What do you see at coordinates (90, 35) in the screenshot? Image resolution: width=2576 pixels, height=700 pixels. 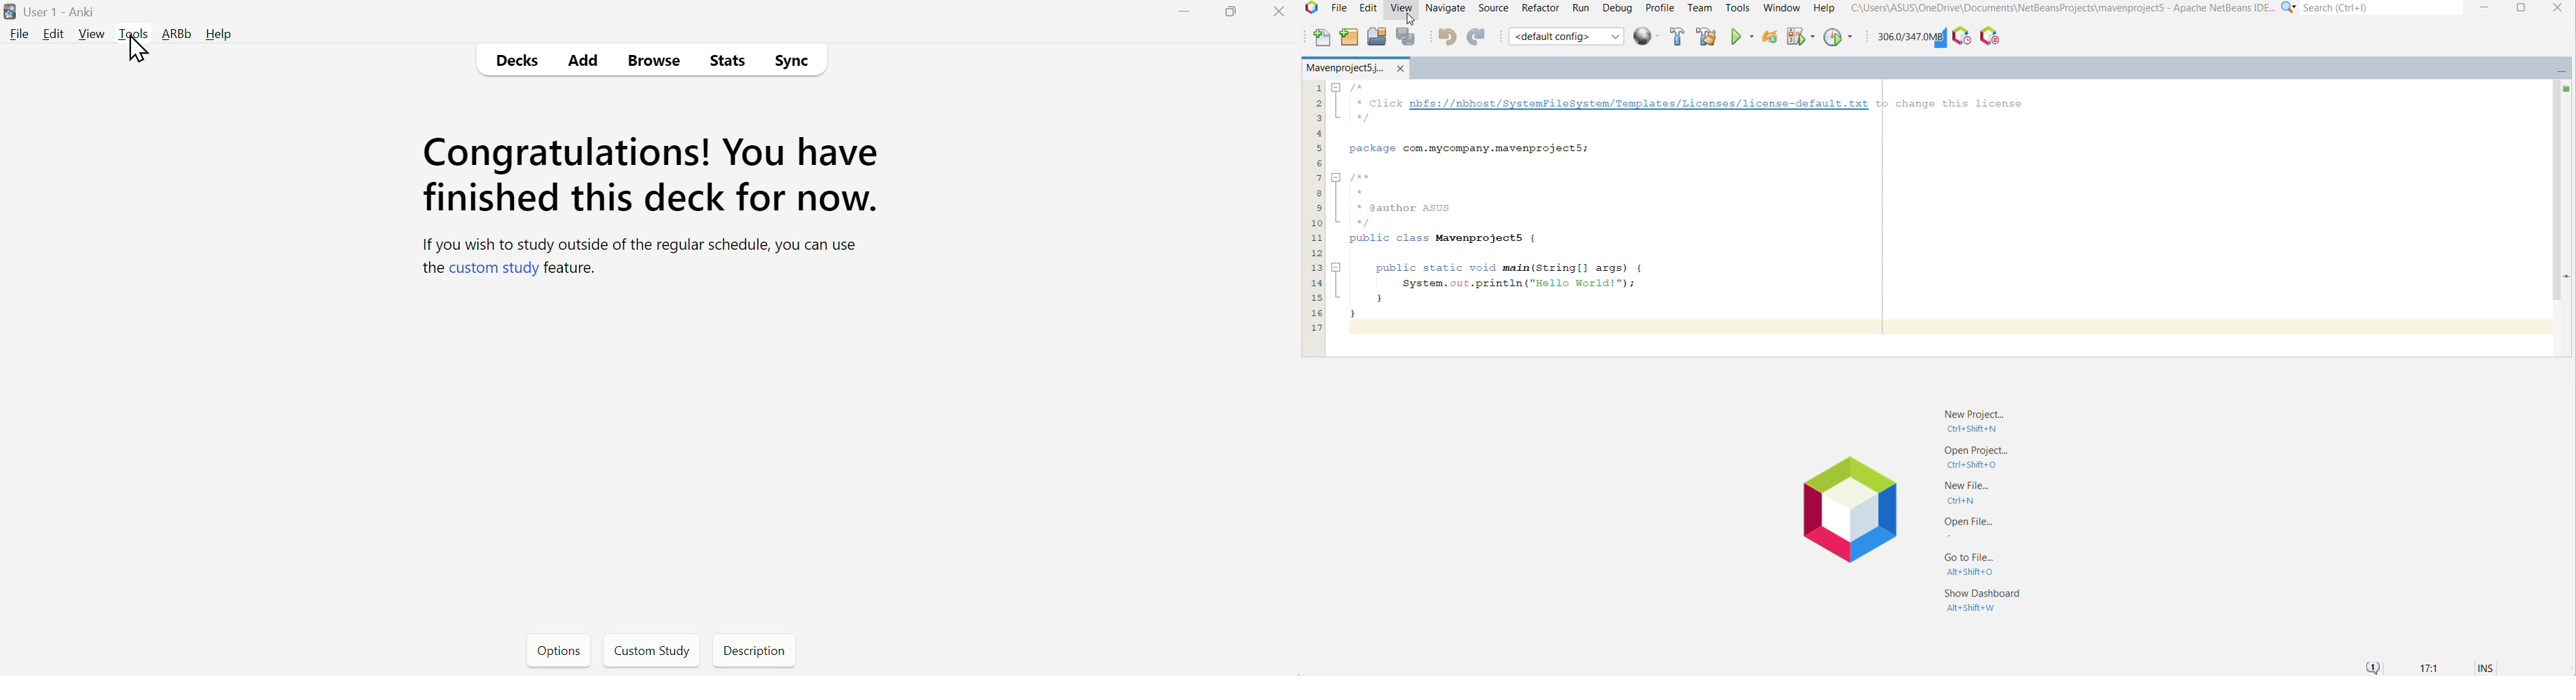 I see `View` at bounding box center [90, 35].